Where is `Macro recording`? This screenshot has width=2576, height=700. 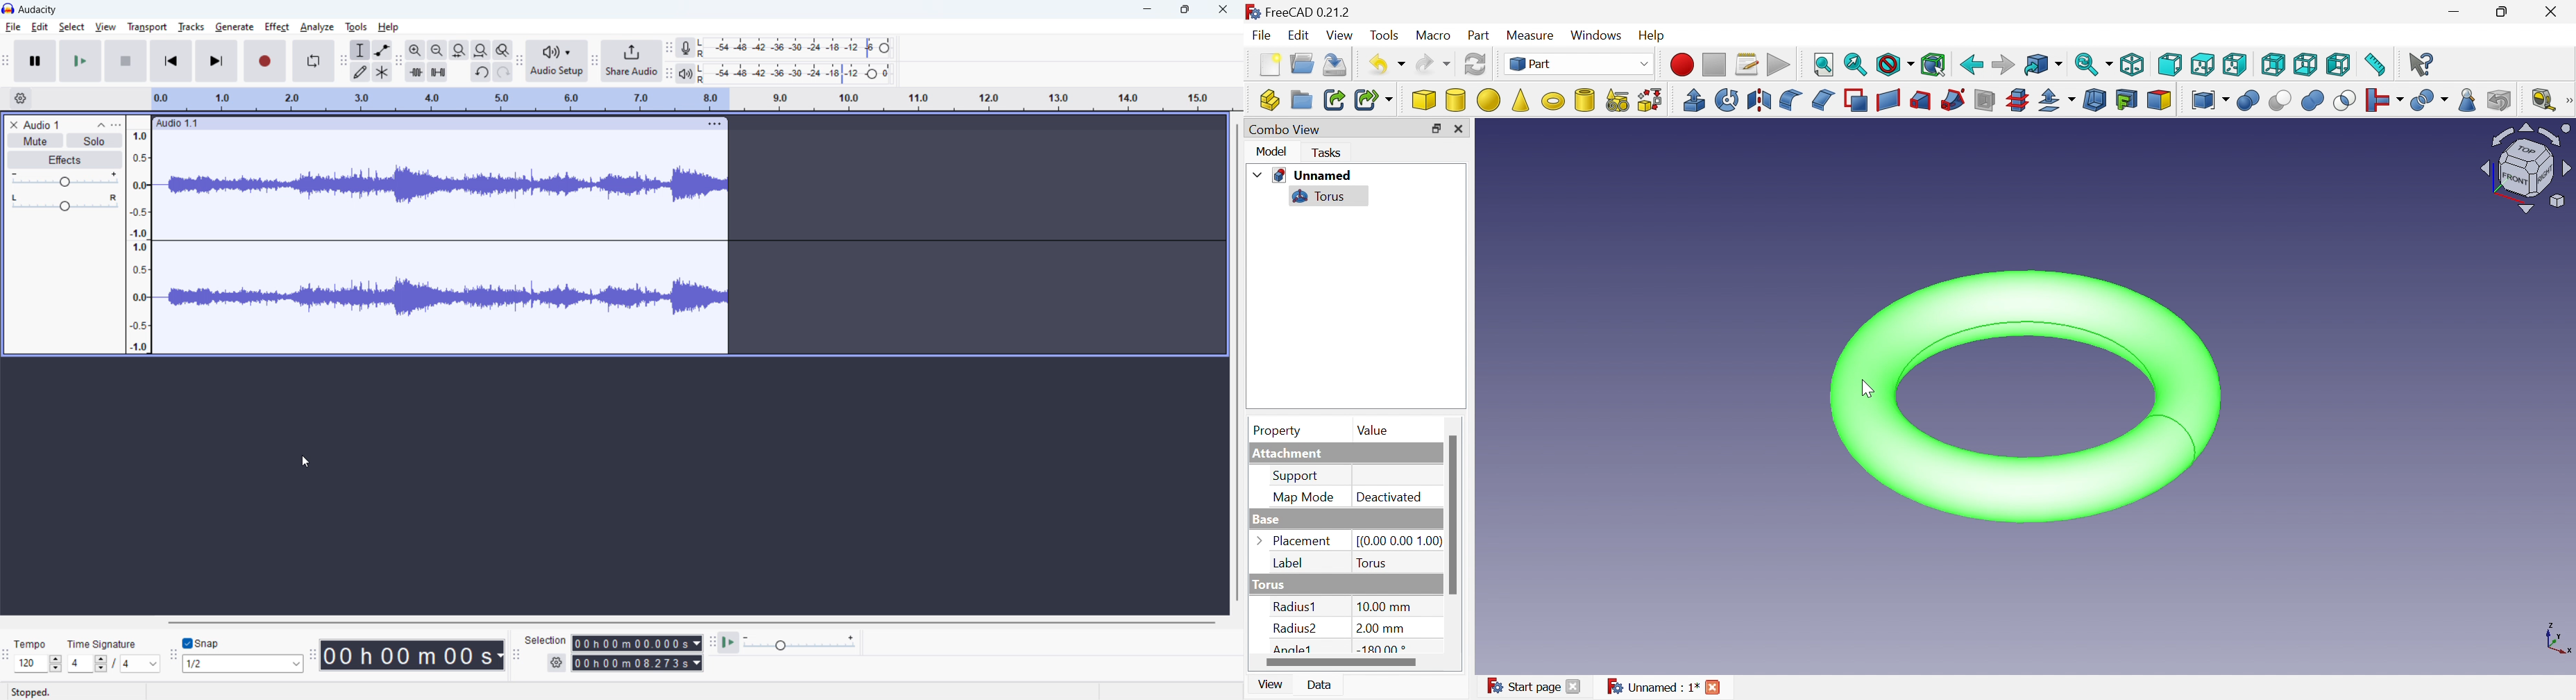 Macro recording is located at coordinates (1684, 65).